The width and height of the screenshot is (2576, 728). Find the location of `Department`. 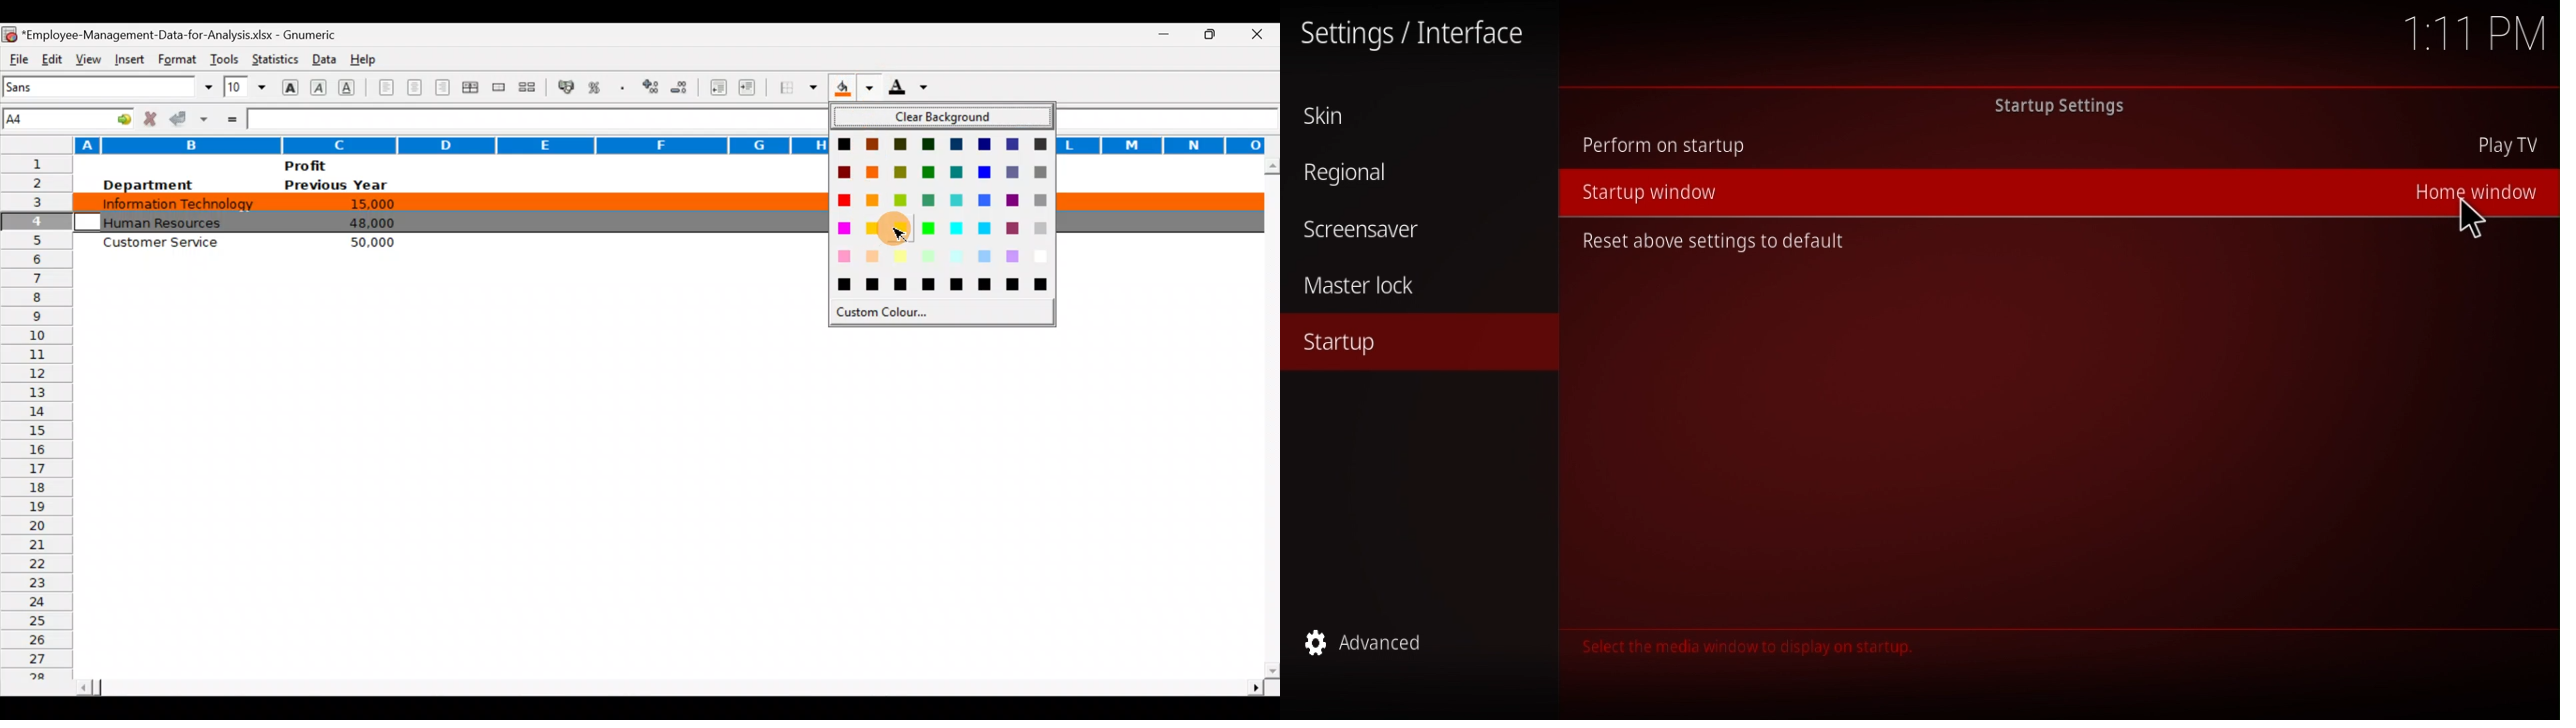

Department is located at coordinates (147, 185).